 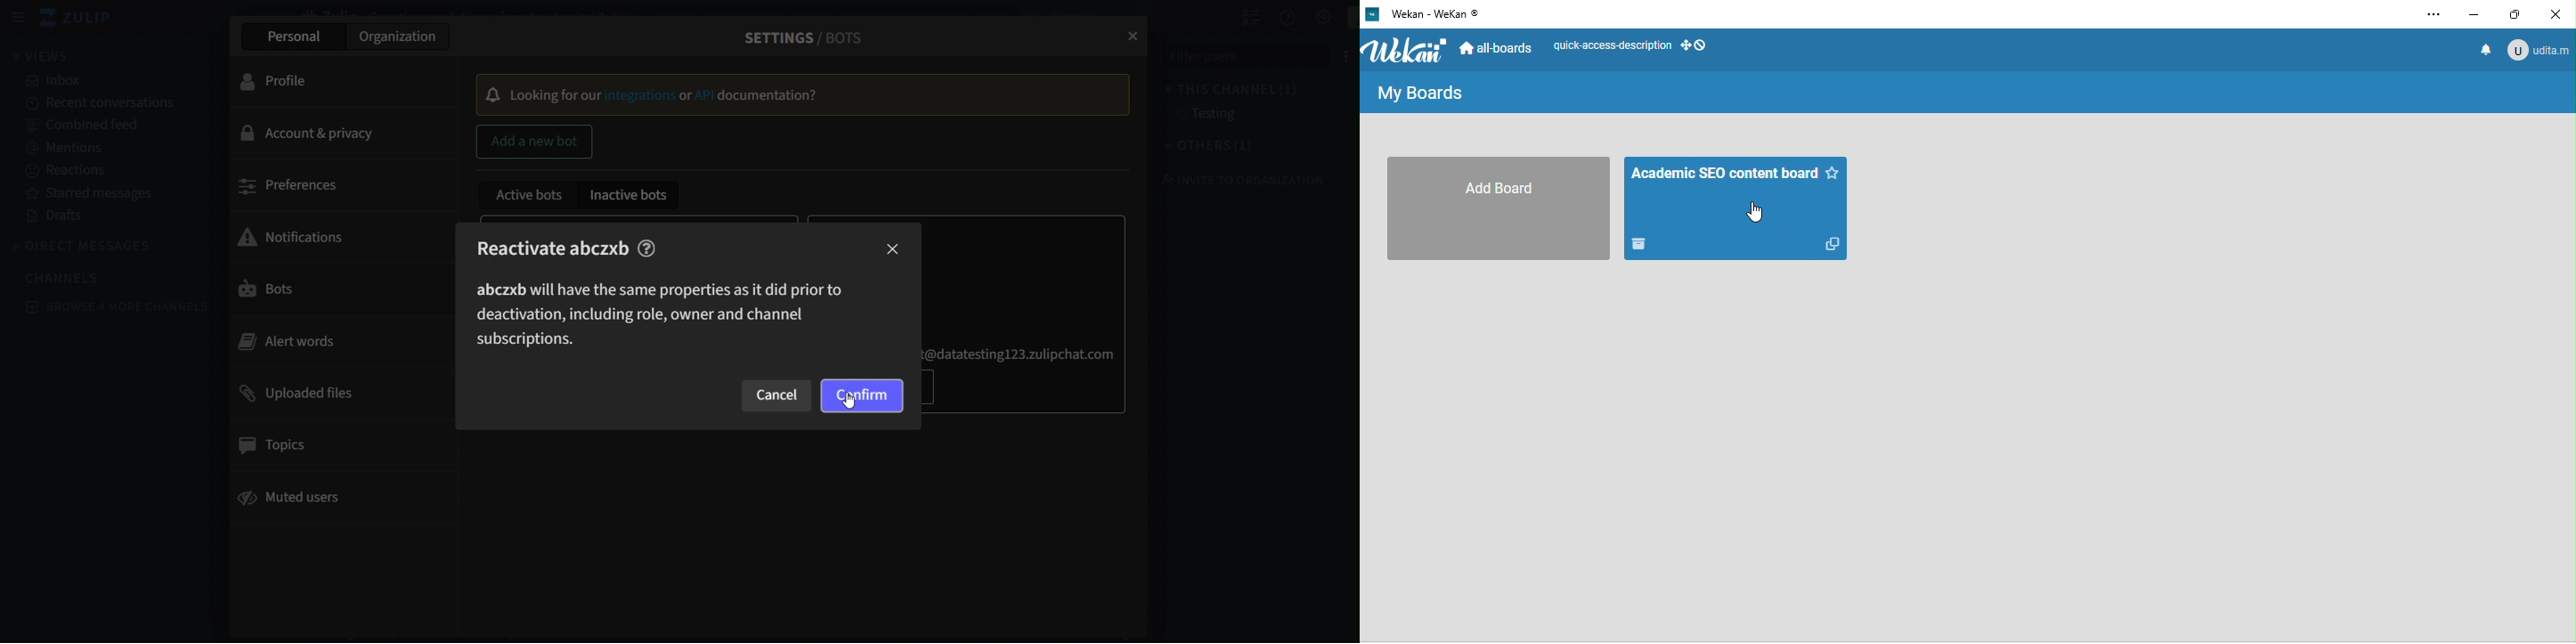 What do you see at coordinates (805, 36) in the screenshot?
I see `settings/bots` at bounding box center [805, 36].